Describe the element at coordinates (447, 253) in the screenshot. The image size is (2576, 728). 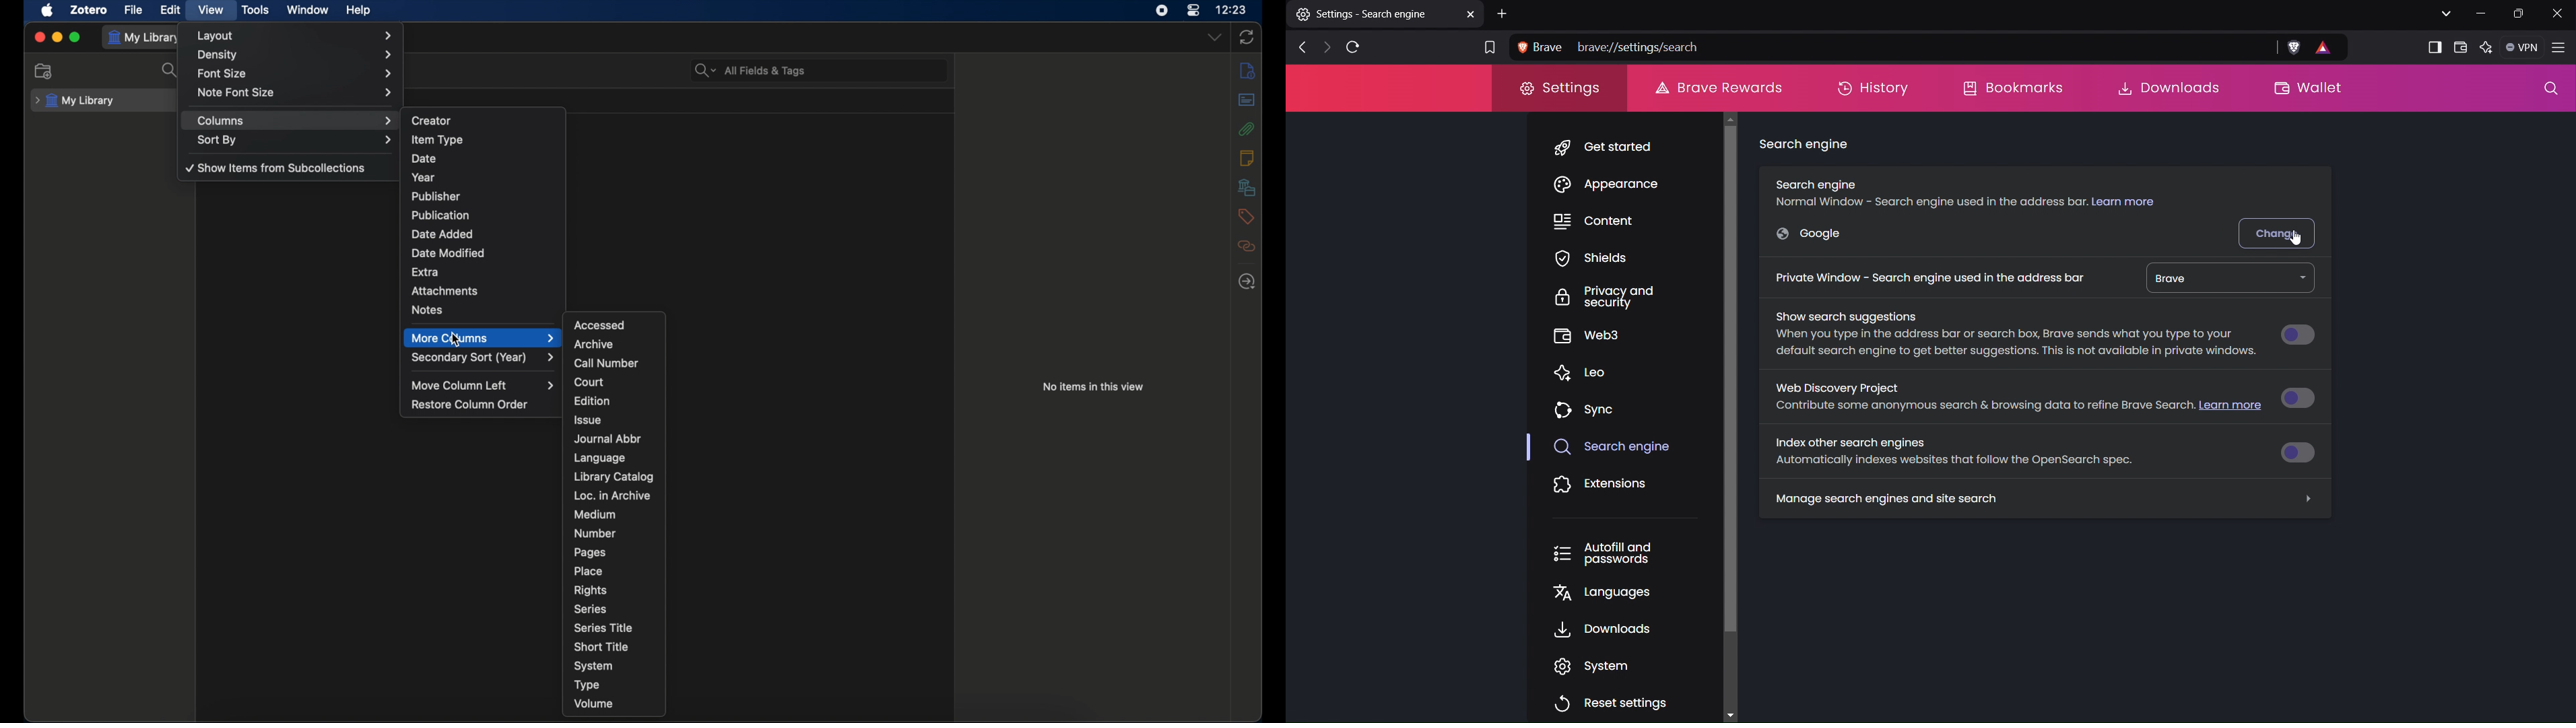
I see `date modified` at that location.